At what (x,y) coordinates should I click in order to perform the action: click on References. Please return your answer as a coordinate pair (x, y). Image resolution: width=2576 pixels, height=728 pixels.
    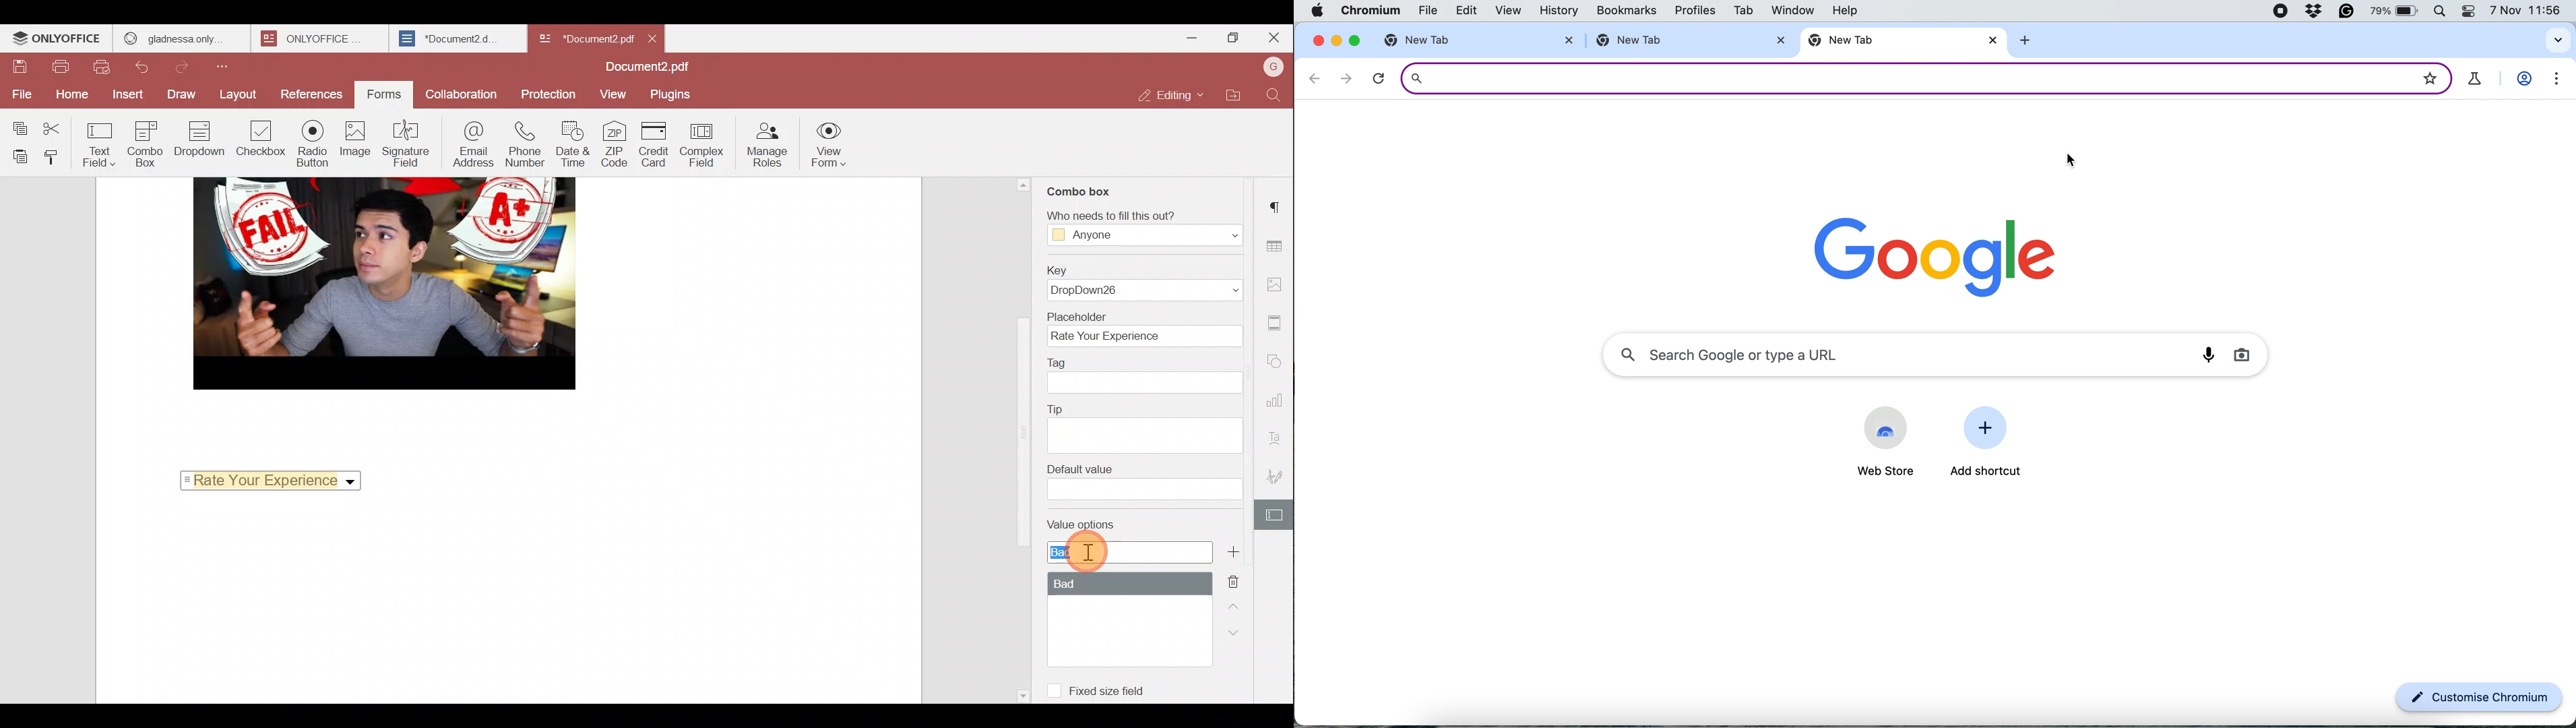
    Looking at the image, I should click on (309, 92).